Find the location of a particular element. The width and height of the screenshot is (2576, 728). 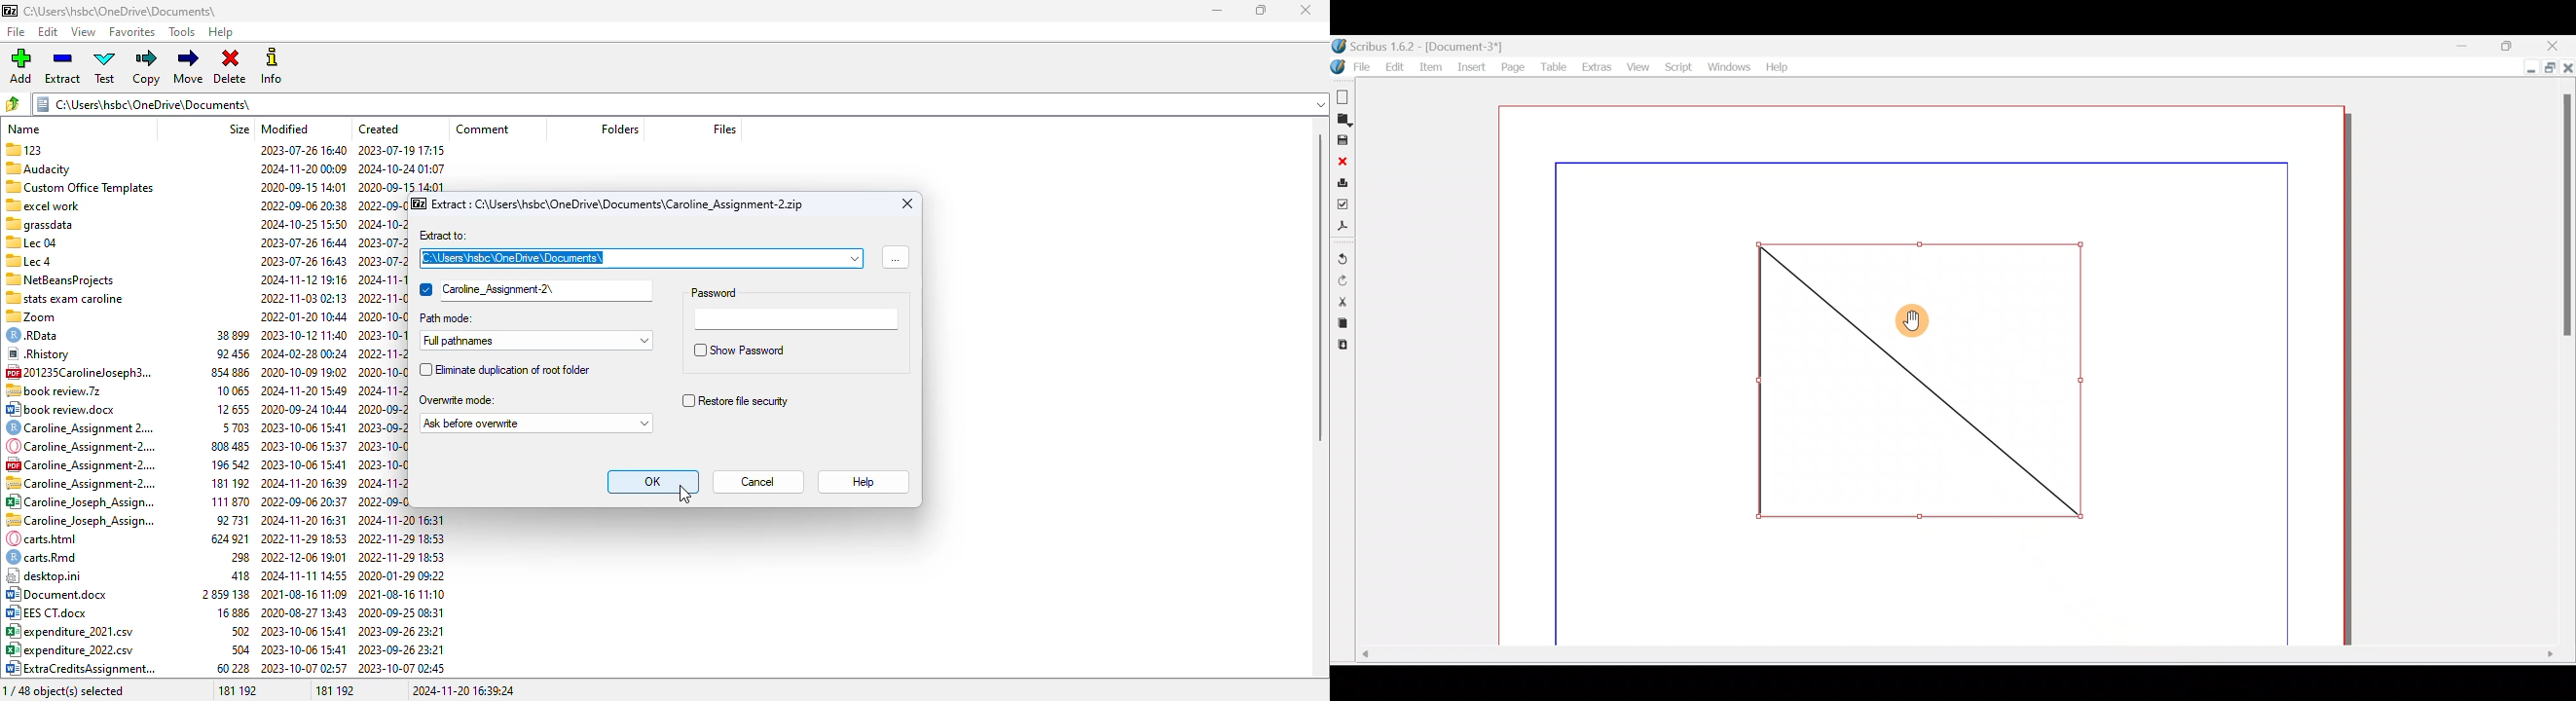

View is located at coordinates (1636, 64).